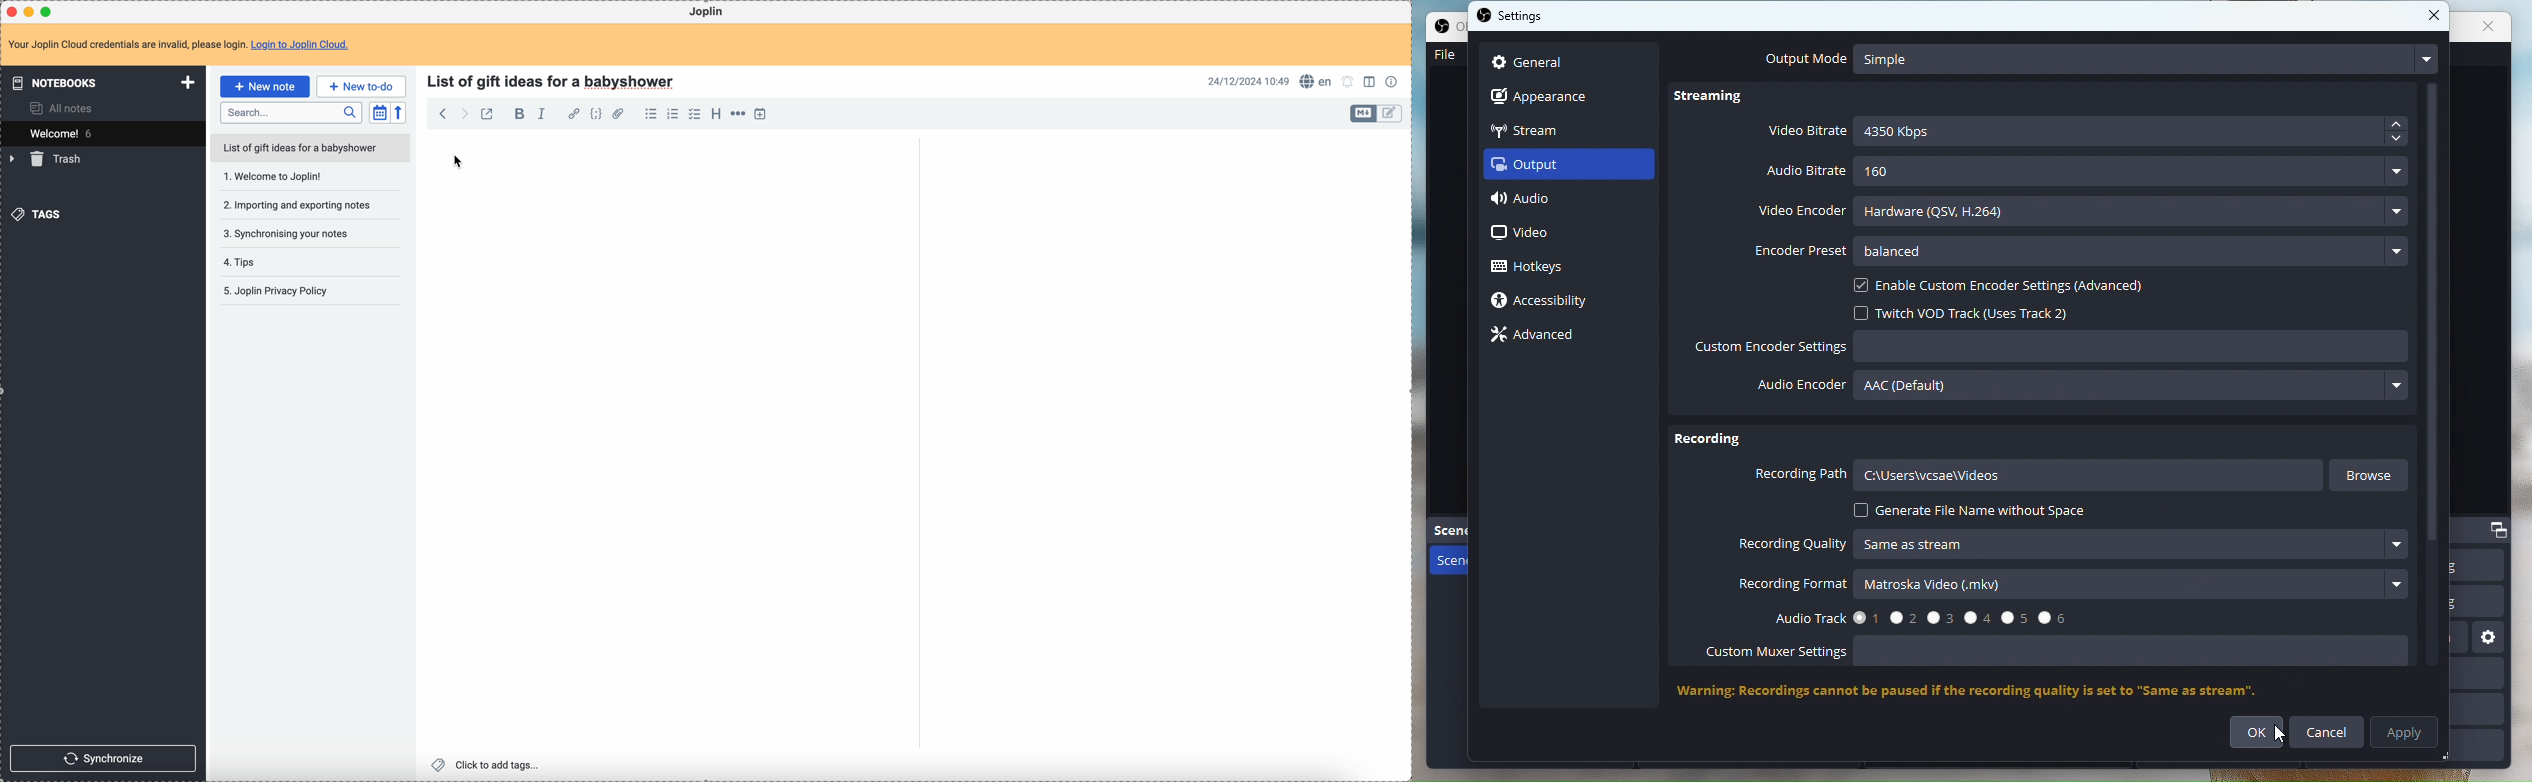  Describe the element at coordinates (103, 134) in the screenshot. I see `welcome` at that location.